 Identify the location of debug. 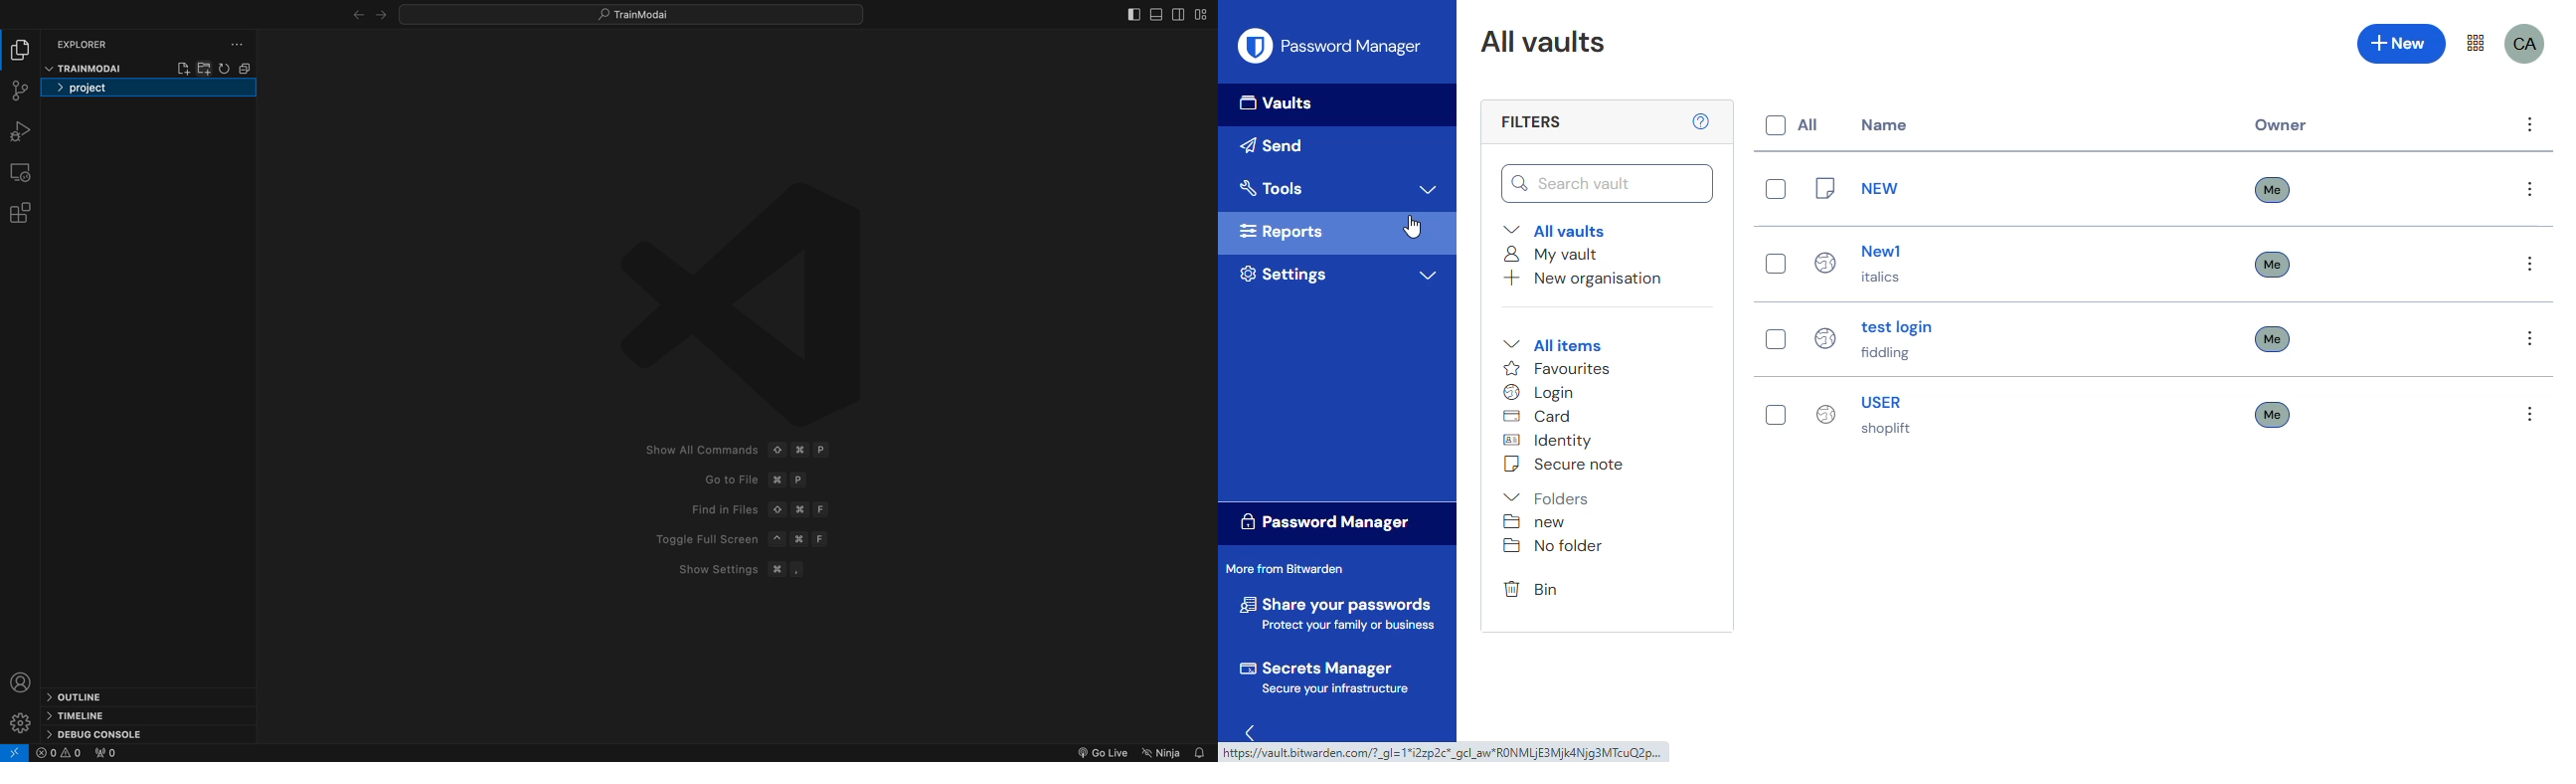
(19, 131).